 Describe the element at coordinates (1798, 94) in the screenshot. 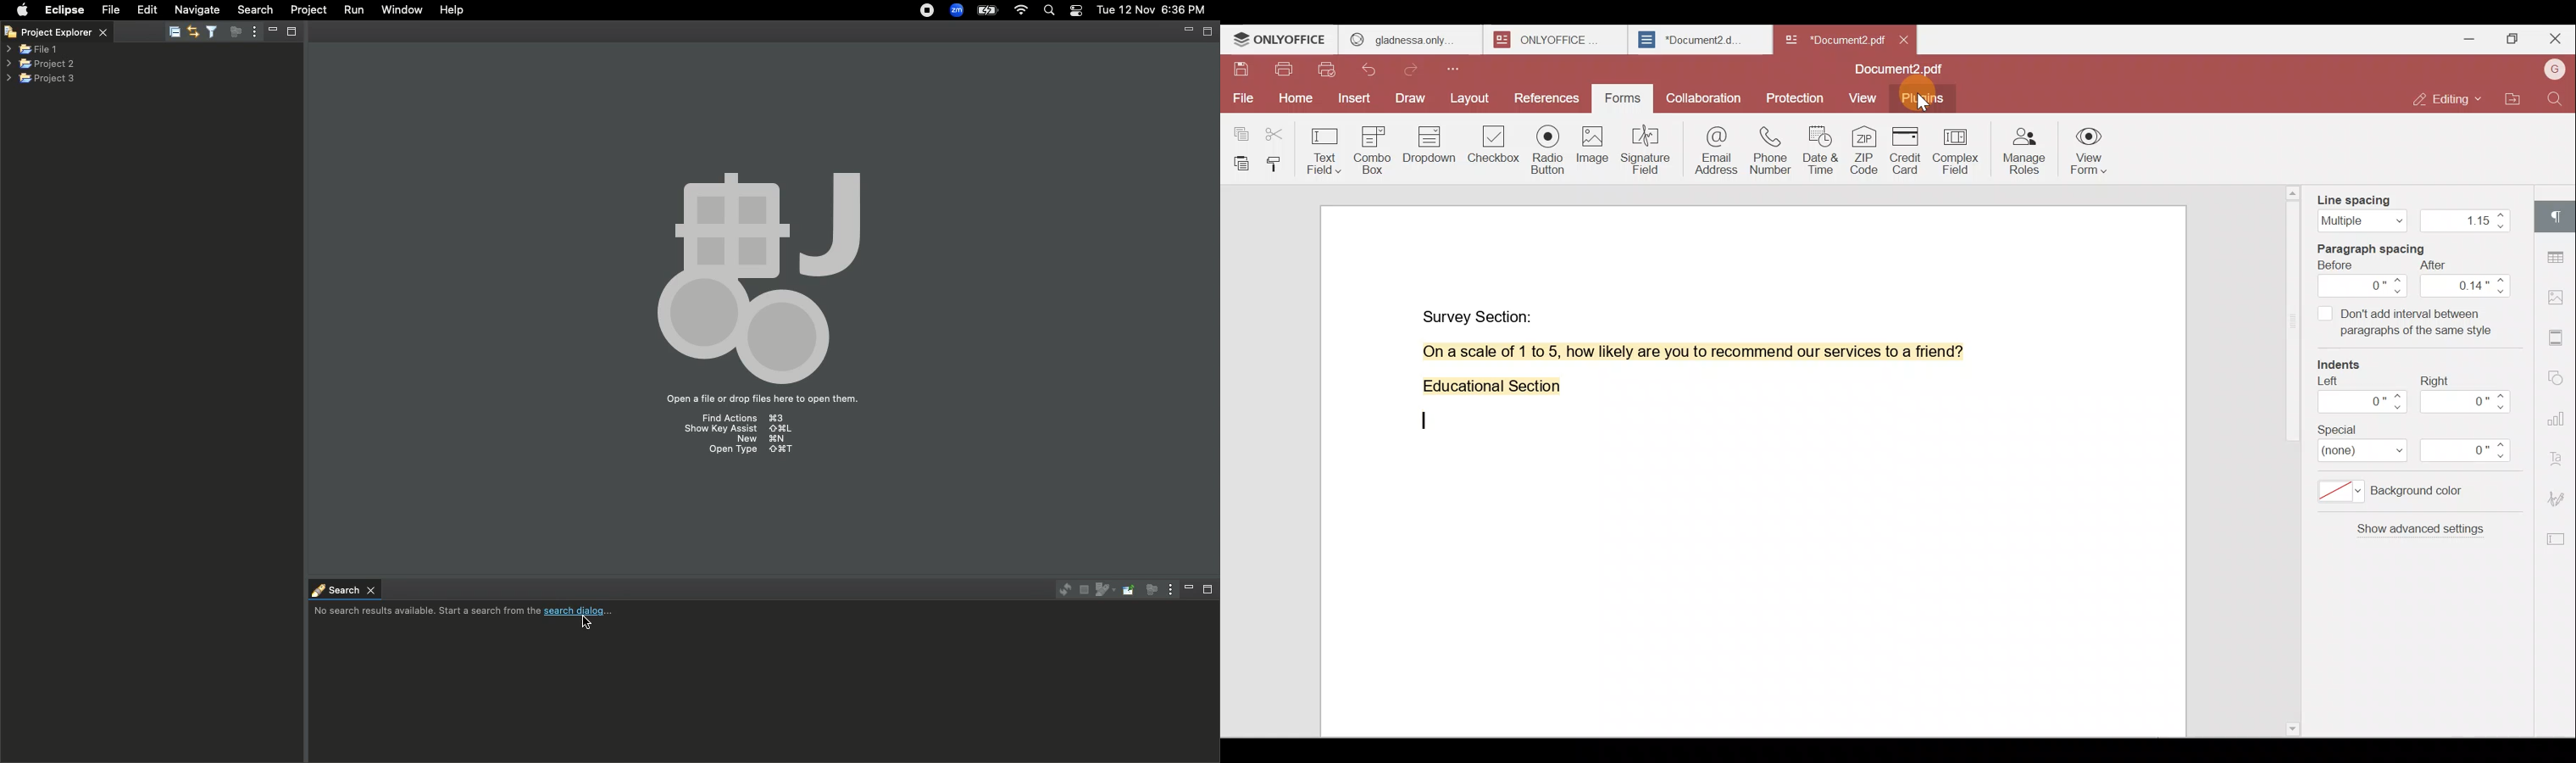

I see `Protection` at that location.